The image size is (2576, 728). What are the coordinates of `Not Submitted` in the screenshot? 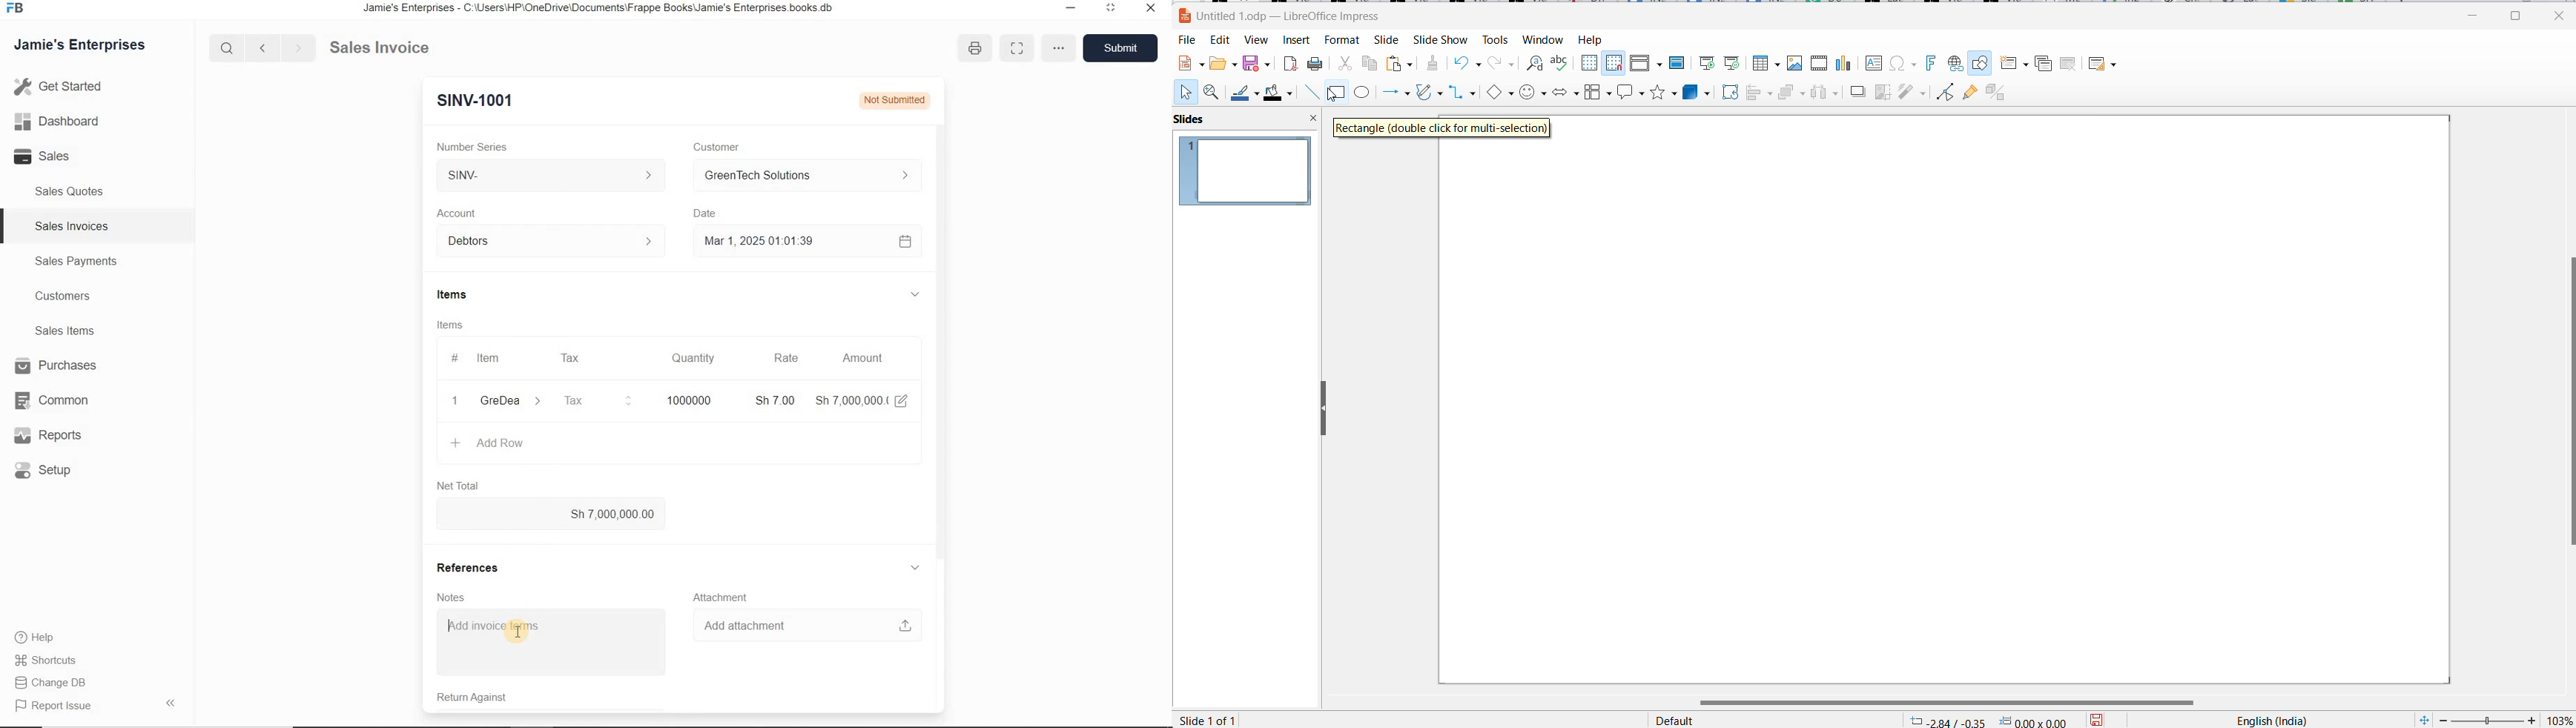 It's located at (893, 99).